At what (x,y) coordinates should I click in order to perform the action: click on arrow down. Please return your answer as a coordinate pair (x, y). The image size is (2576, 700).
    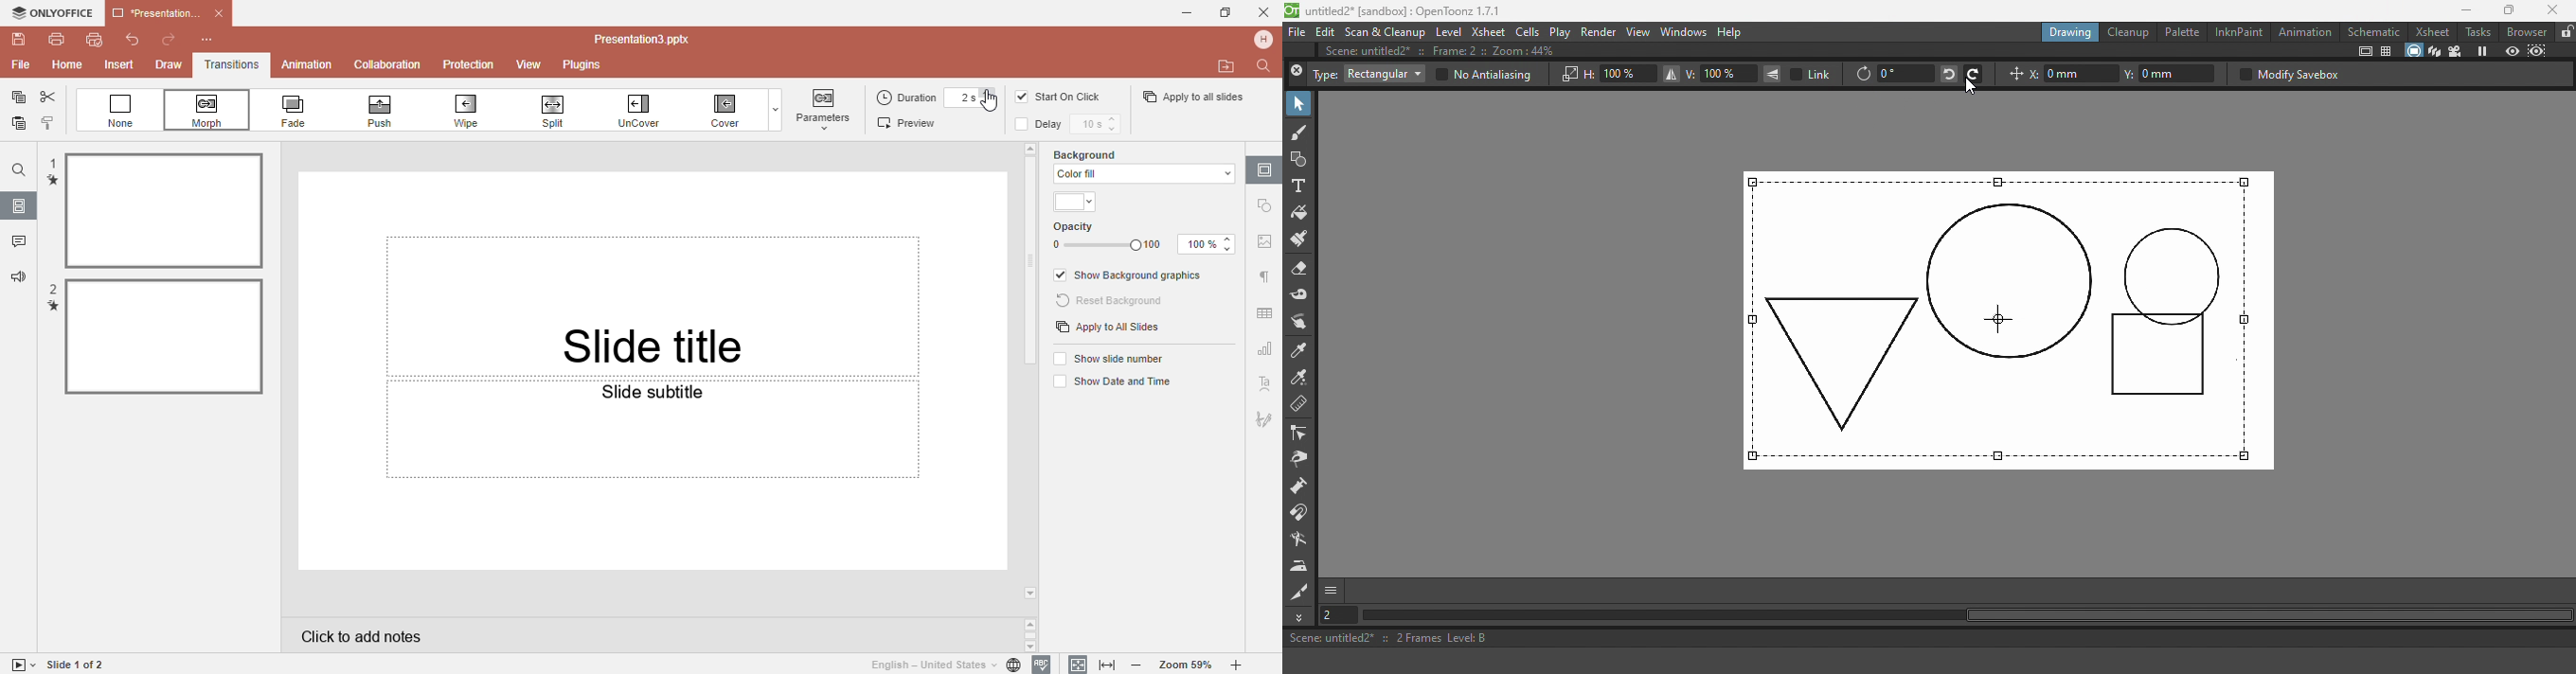
    Looking at the image, I should click on (1032, 593).